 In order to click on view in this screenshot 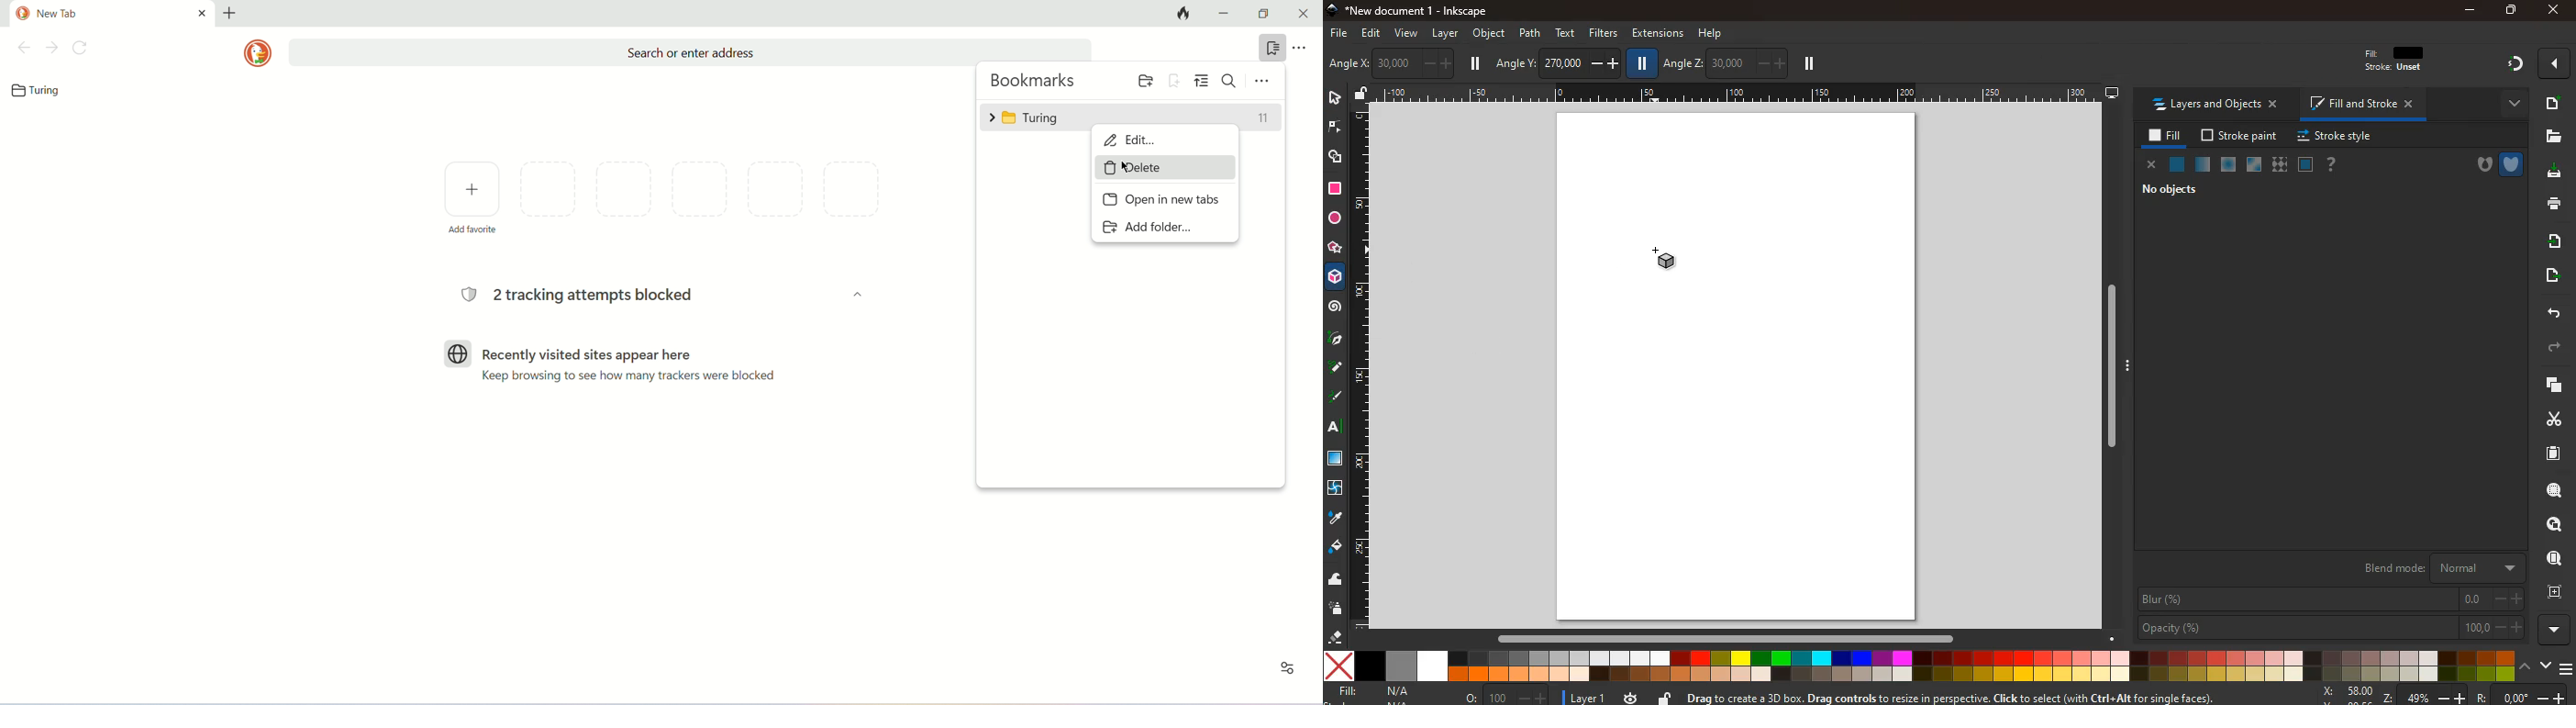, I will do `click(1407, 34)`.